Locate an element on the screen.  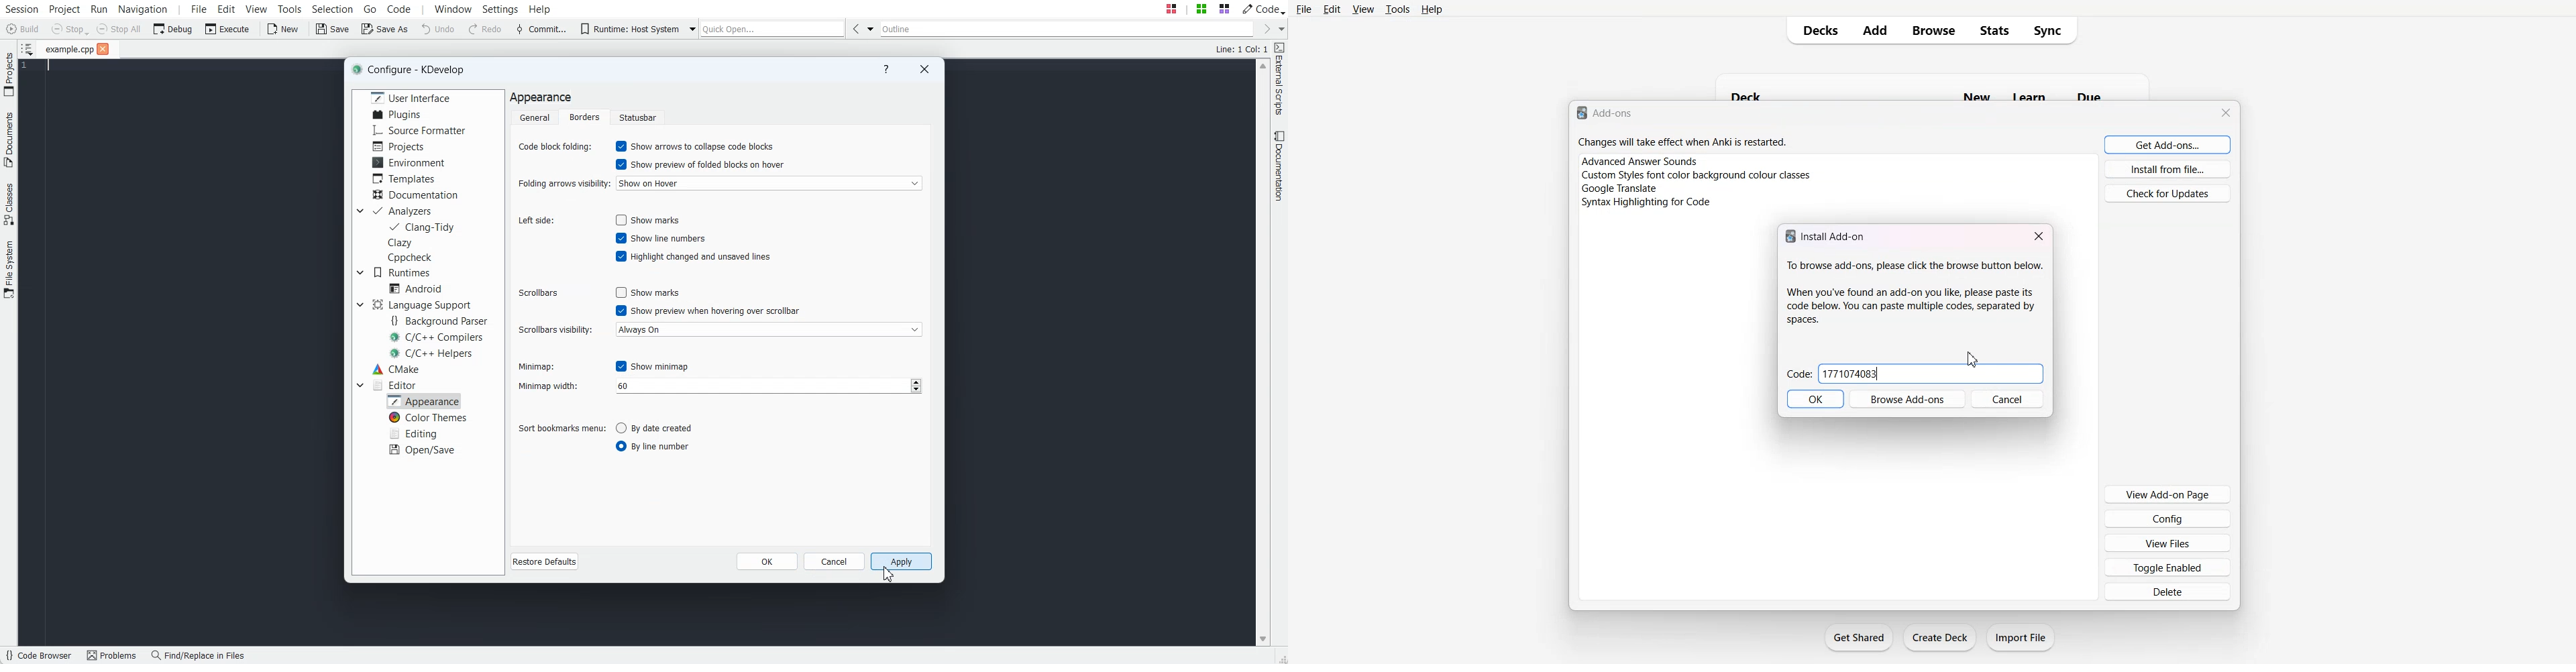
Cursor is located at coordinates (1972, 359).